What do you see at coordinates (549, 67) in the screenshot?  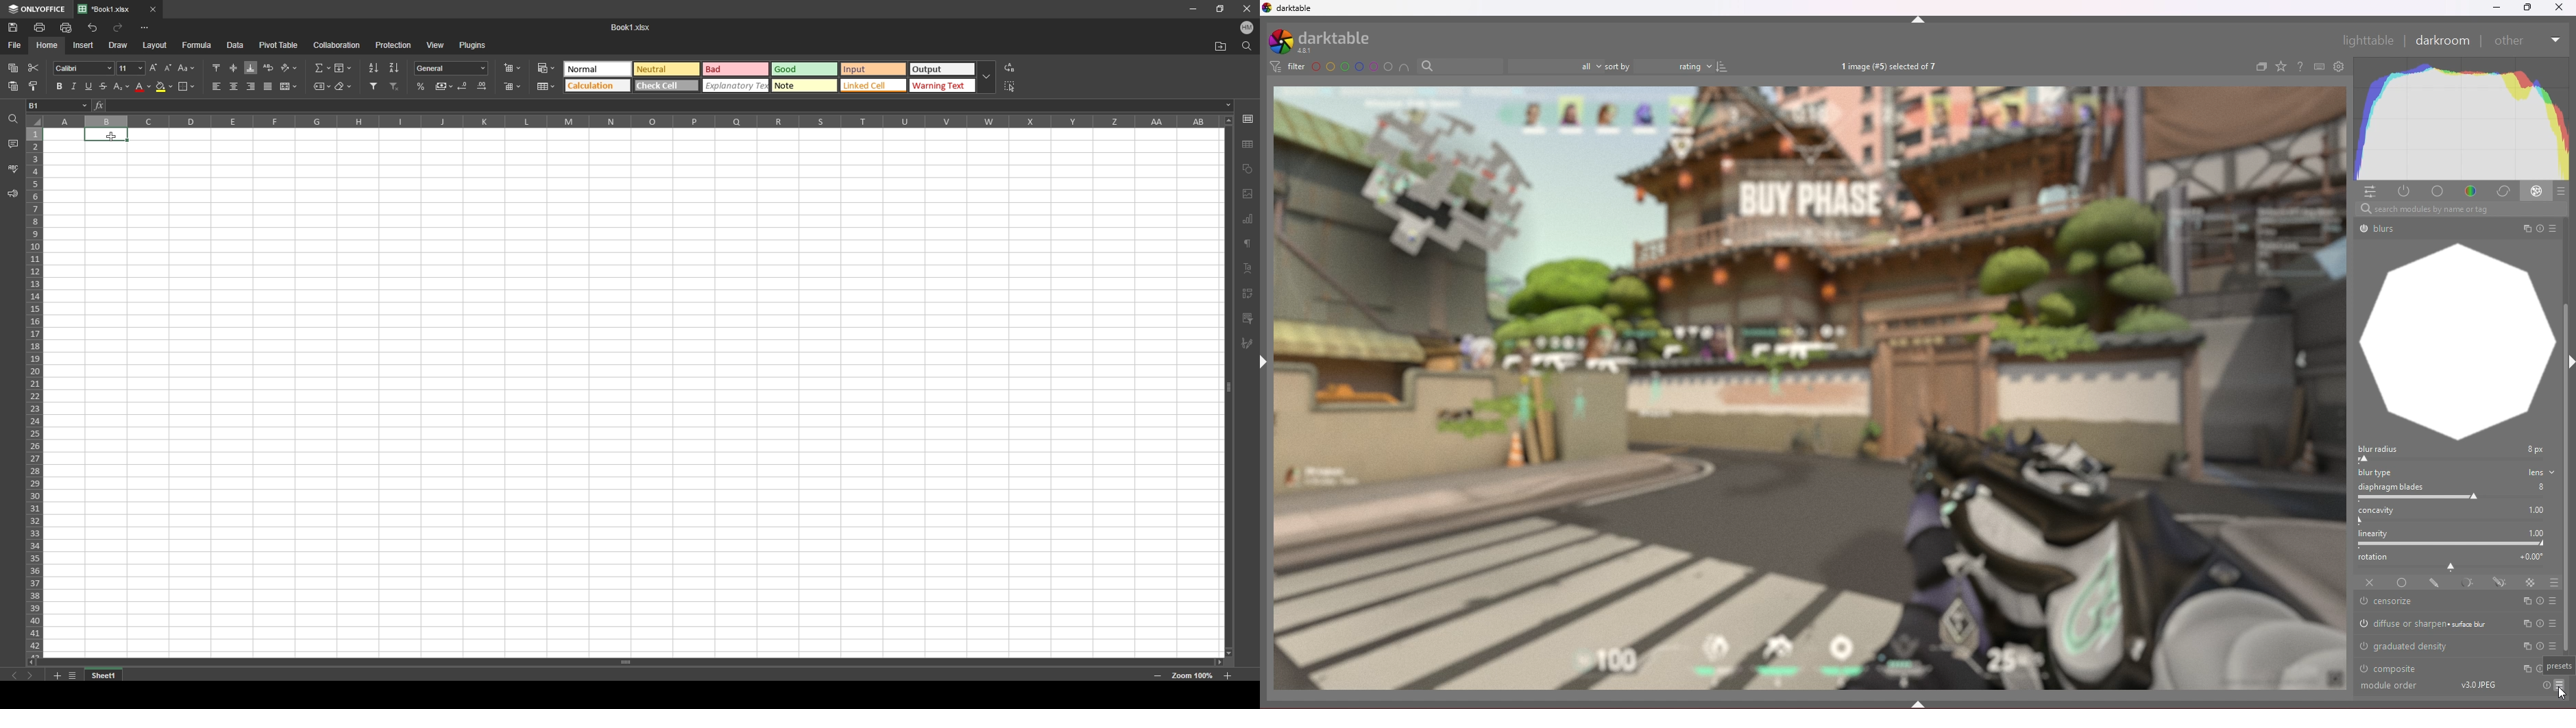 I see `conditional formatting` at bounding box center [549, 67].